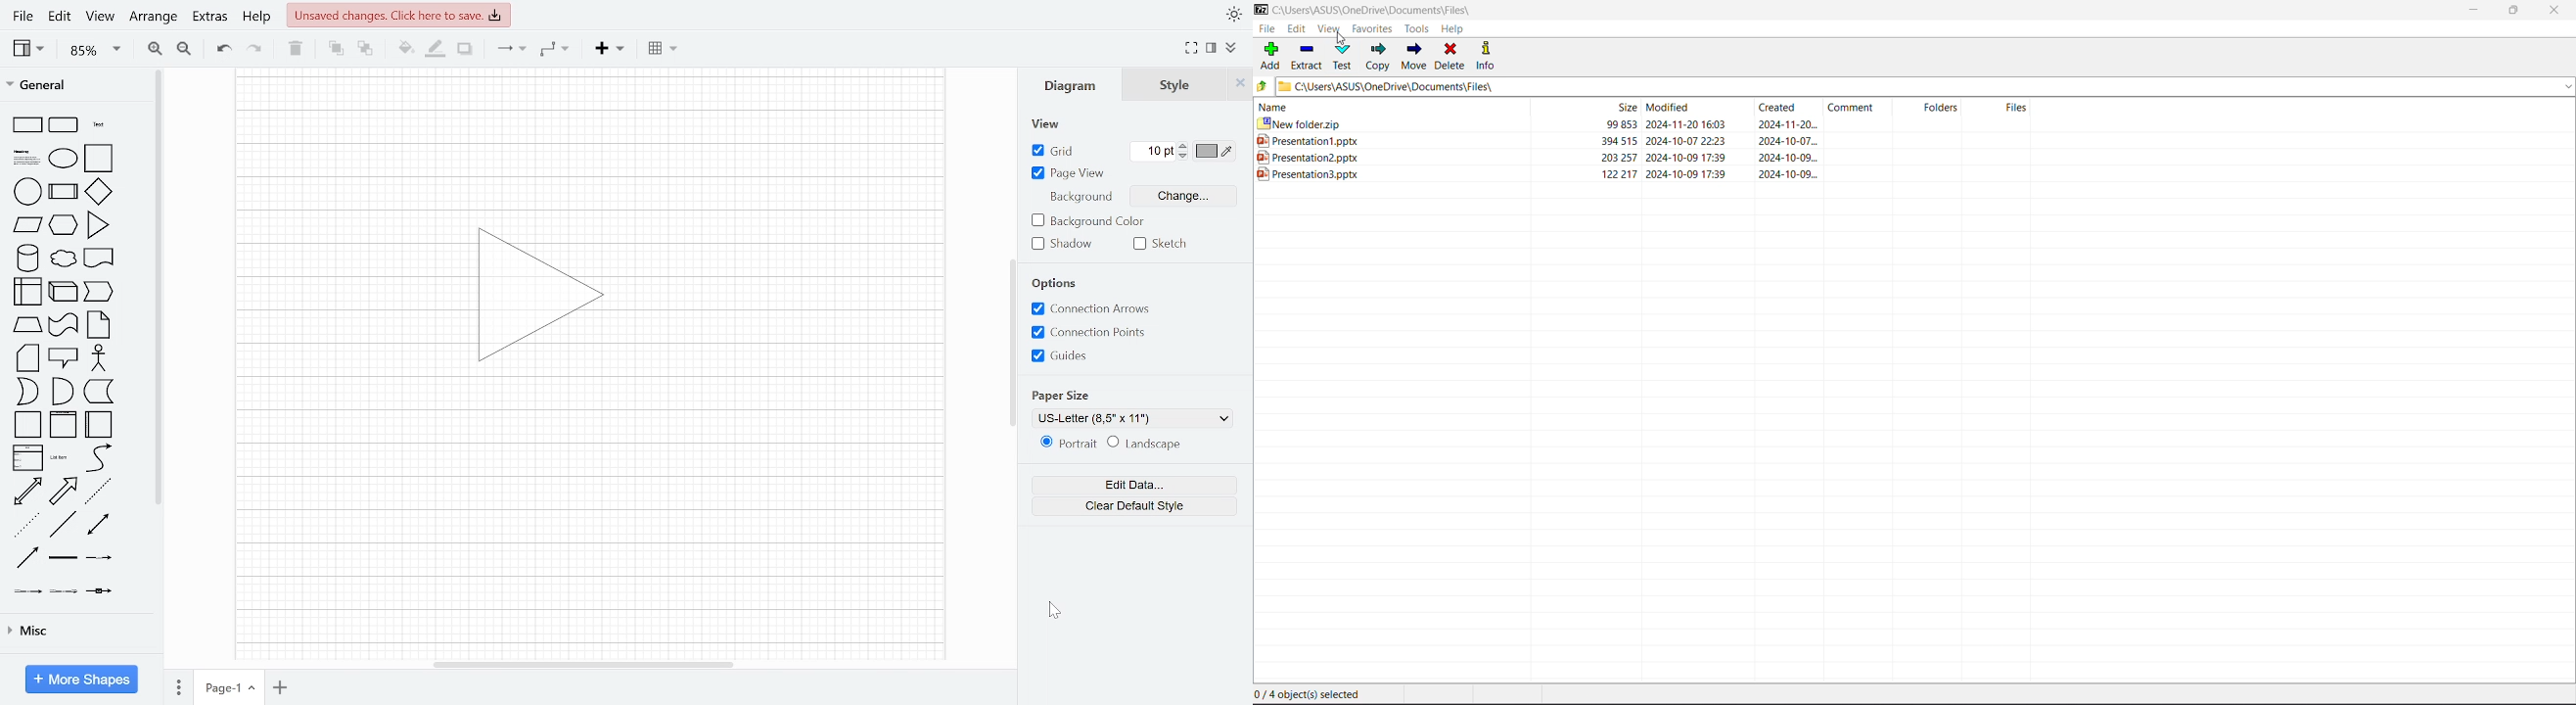  What do you see at coordinates (1927, 88) in the screenshot?
I see `Current Folder Path` at bounding box center [1927, 88].